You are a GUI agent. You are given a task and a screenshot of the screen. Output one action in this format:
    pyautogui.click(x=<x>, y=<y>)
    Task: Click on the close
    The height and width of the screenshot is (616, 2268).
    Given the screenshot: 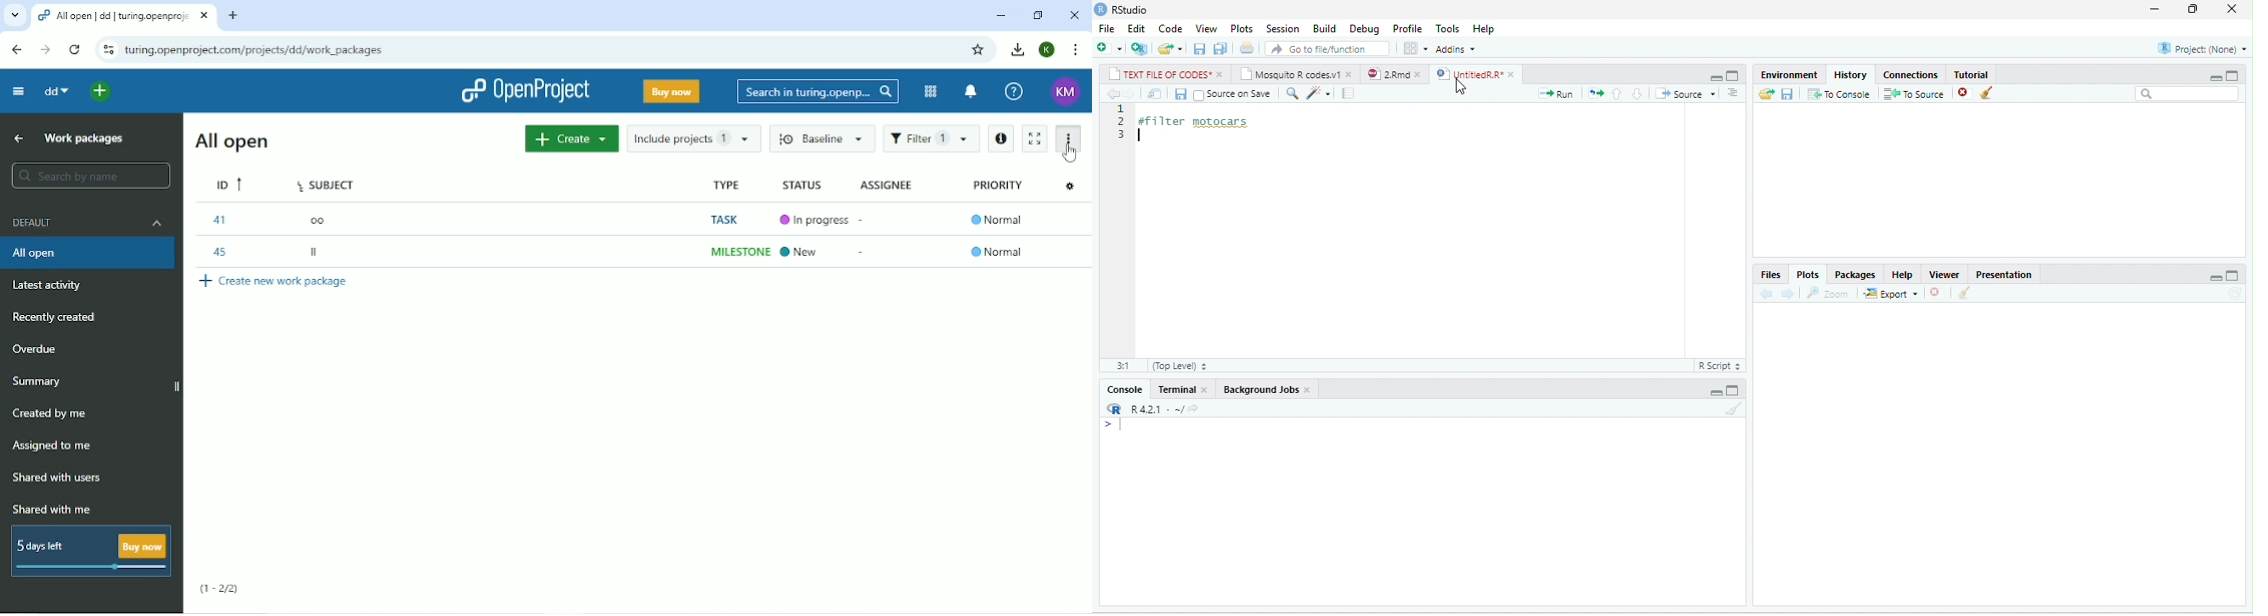 What is the action you would take?
    pyautogui.click(x=1419, y=75)
    